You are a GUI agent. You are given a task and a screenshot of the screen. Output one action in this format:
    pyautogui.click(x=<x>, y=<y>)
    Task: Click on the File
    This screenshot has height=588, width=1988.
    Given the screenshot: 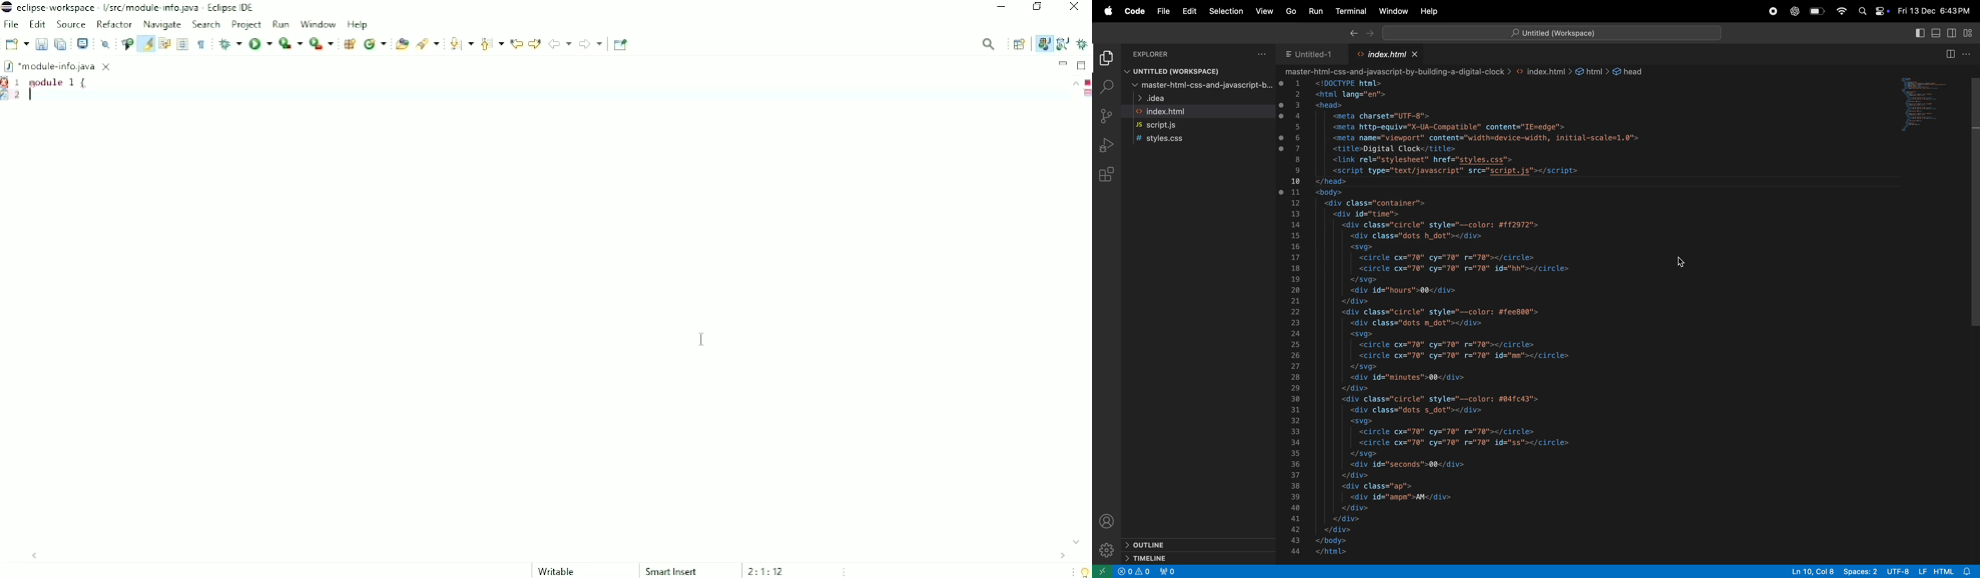 What is the action you would take?
    pyautogui.click(x=1163, y=10)
    